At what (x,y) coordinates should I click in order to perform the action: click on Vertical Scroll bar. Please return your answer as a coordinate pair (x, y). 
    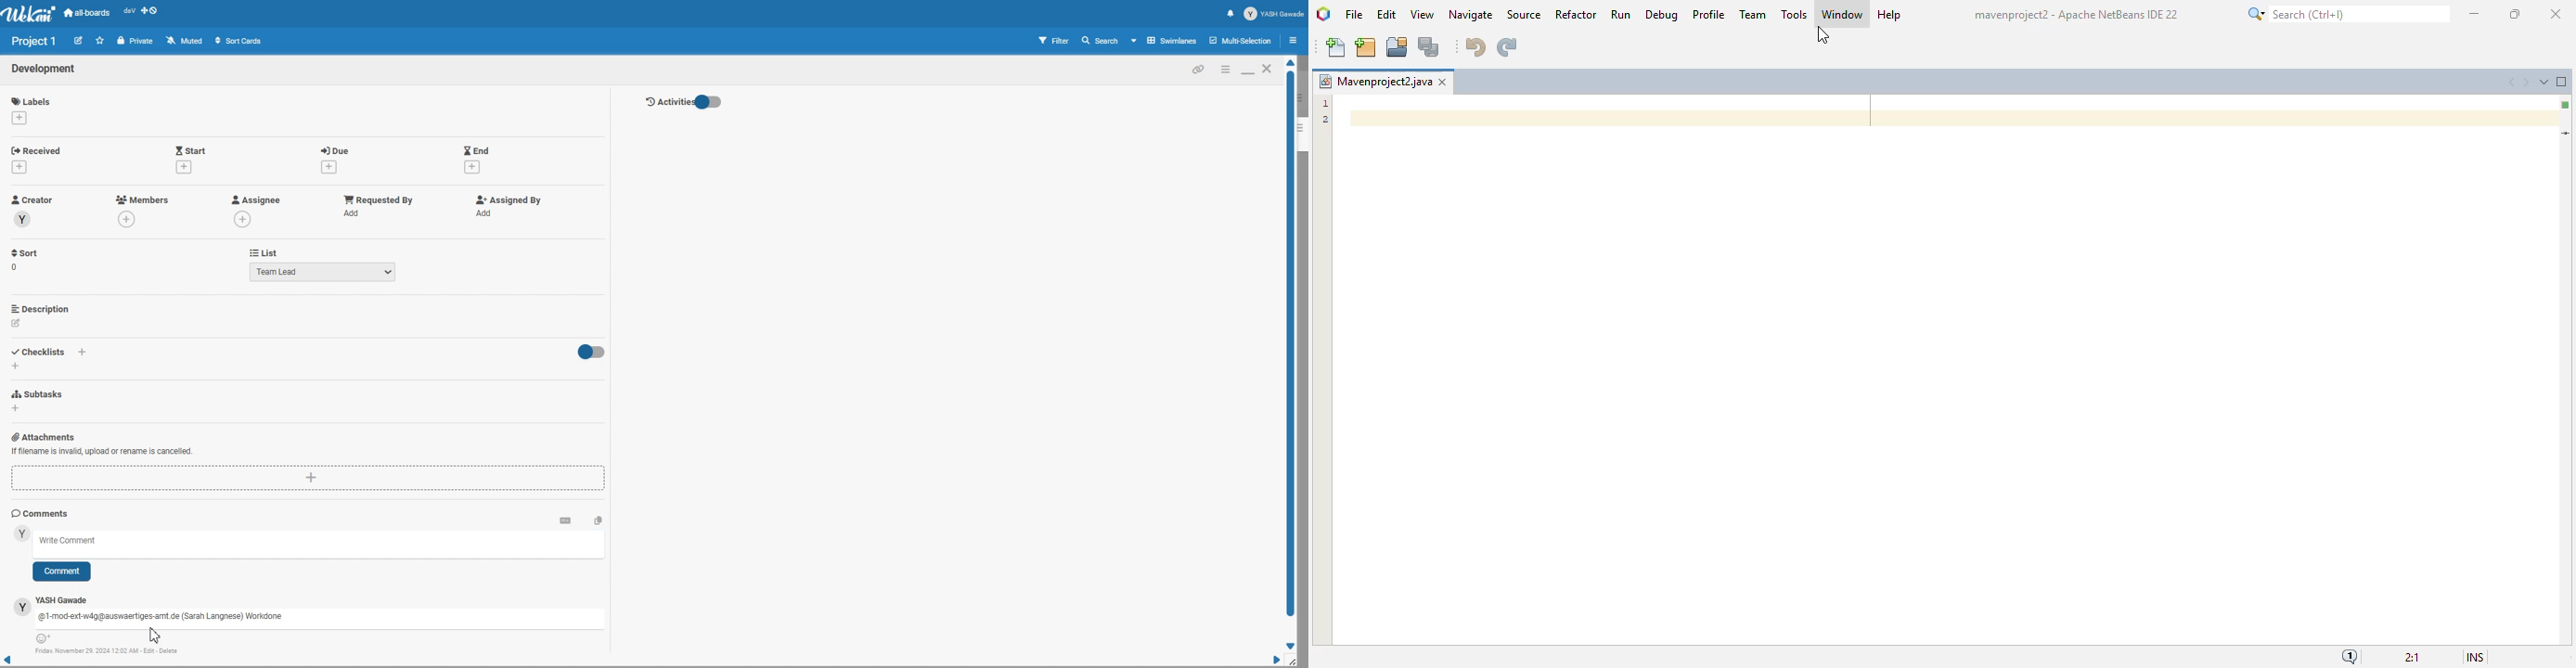
    Looking at the image, I should click on (1292, 354).